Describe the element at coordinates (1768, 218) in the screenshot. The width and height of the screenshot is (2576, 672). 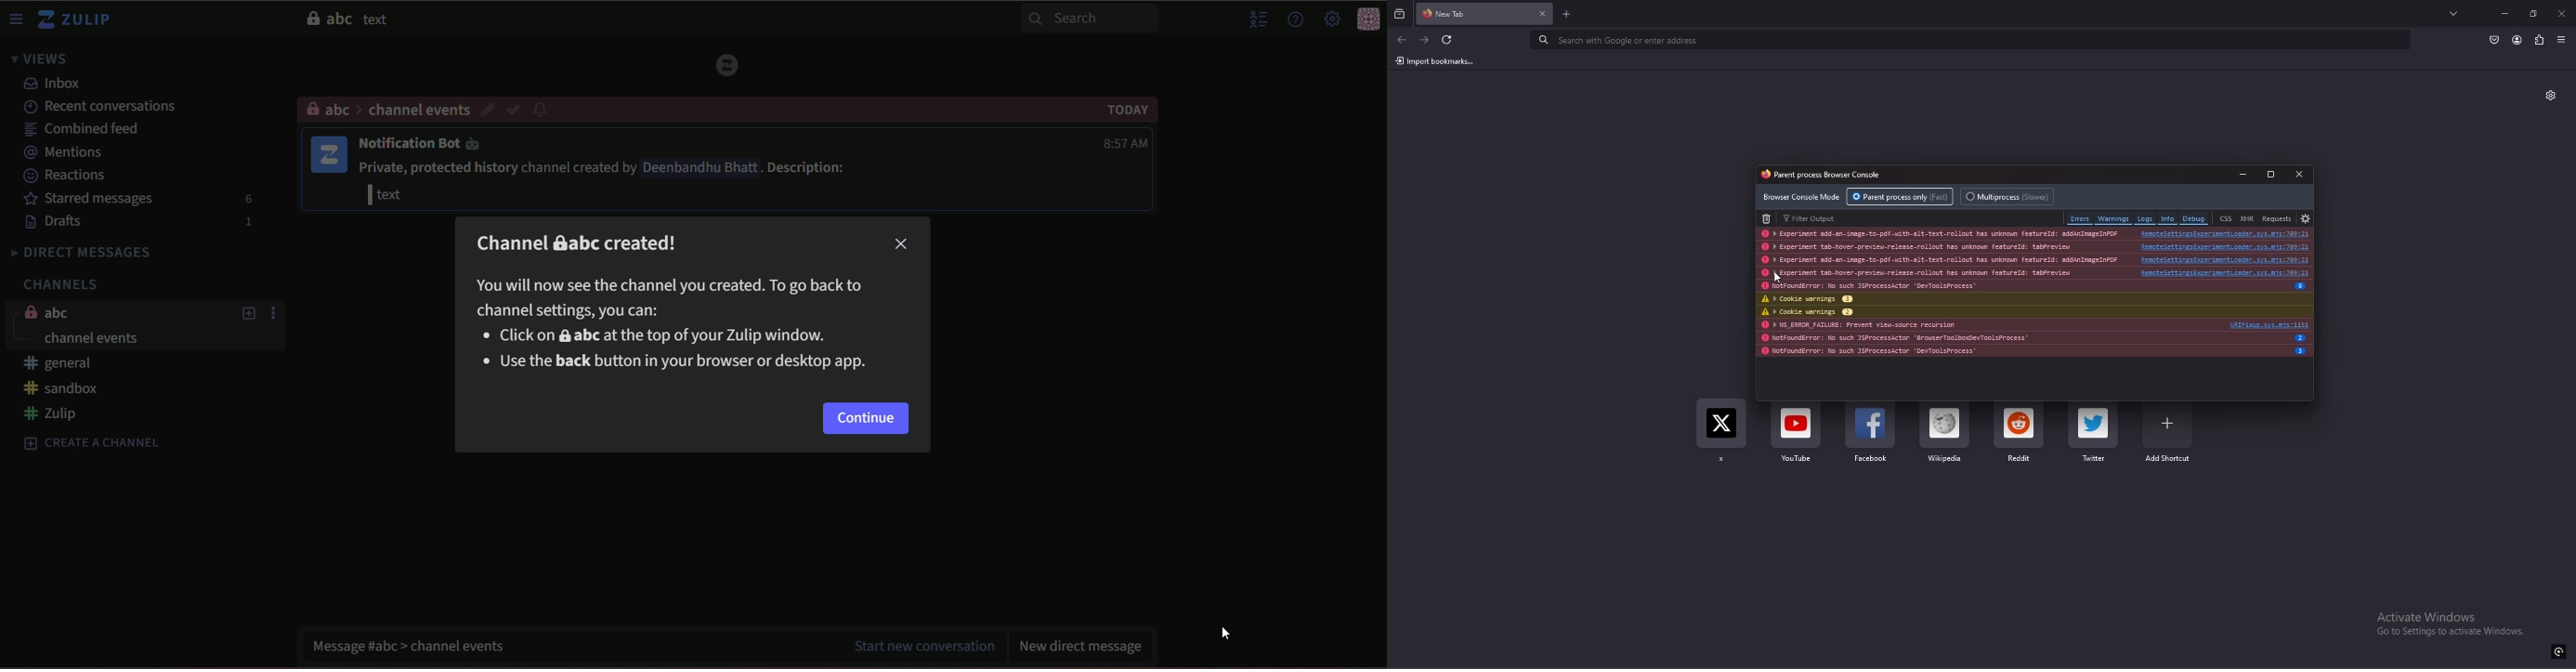
I see `delete` at that location.